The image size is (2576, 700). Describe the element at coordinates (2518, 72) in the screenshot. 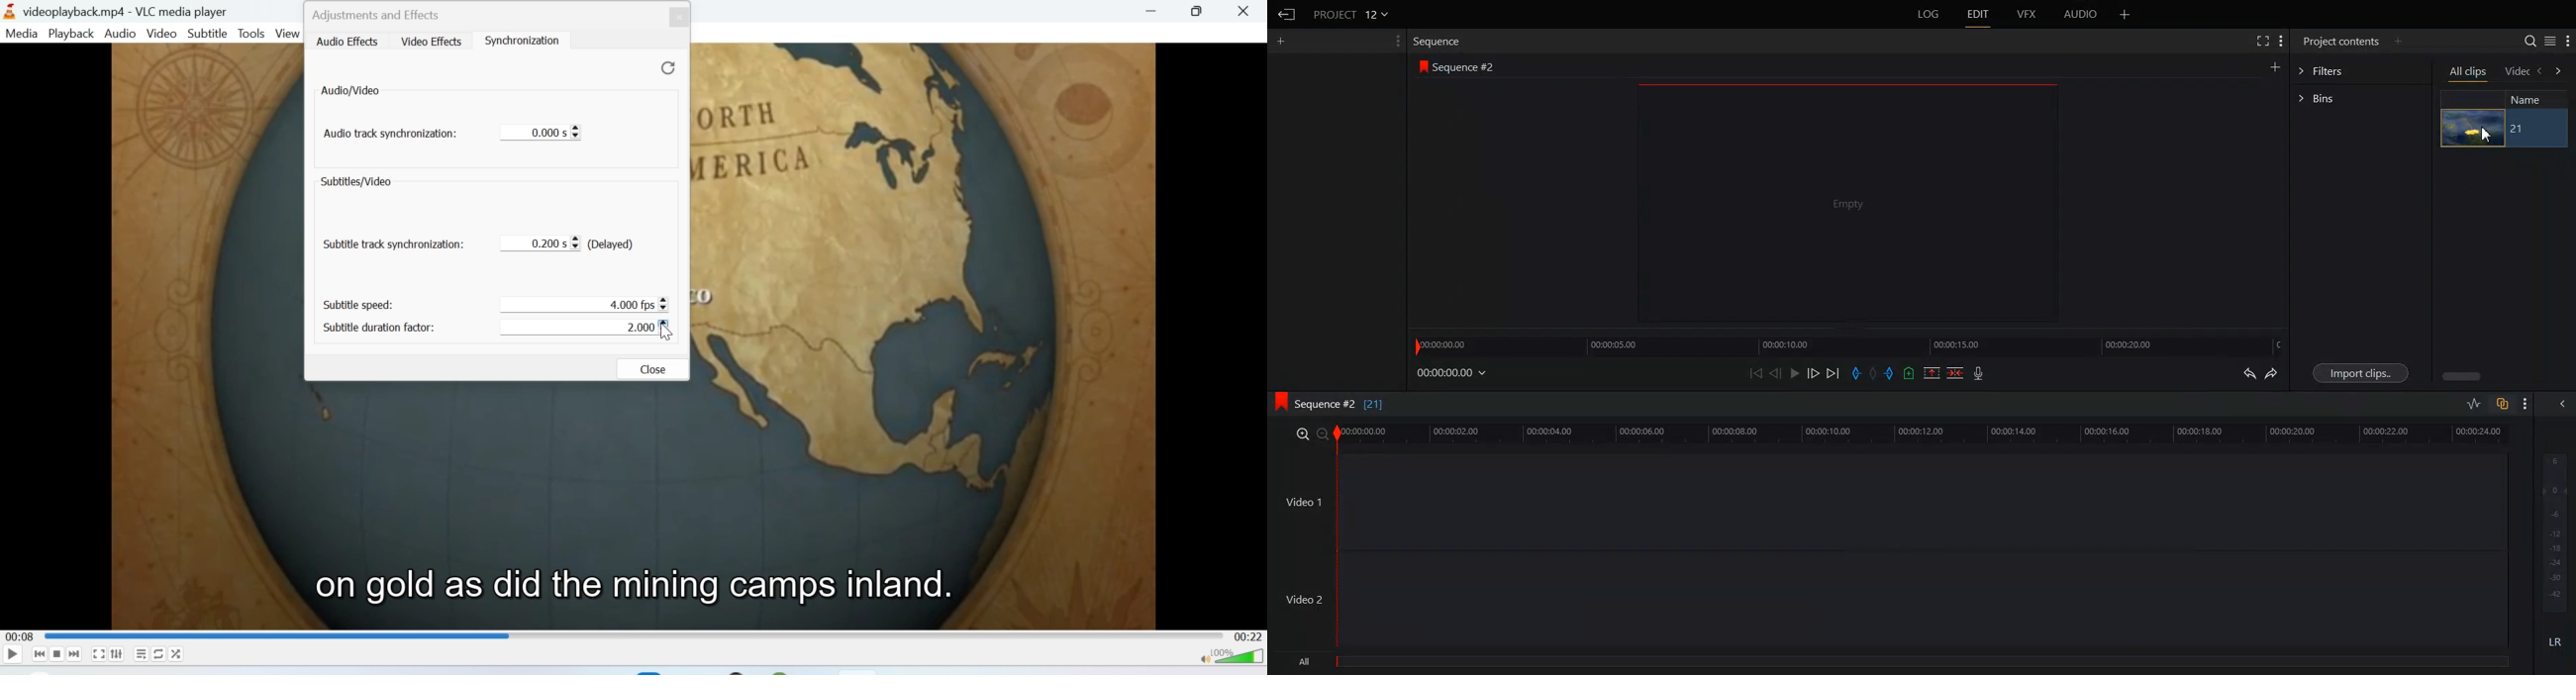

I see `Video` at that location.